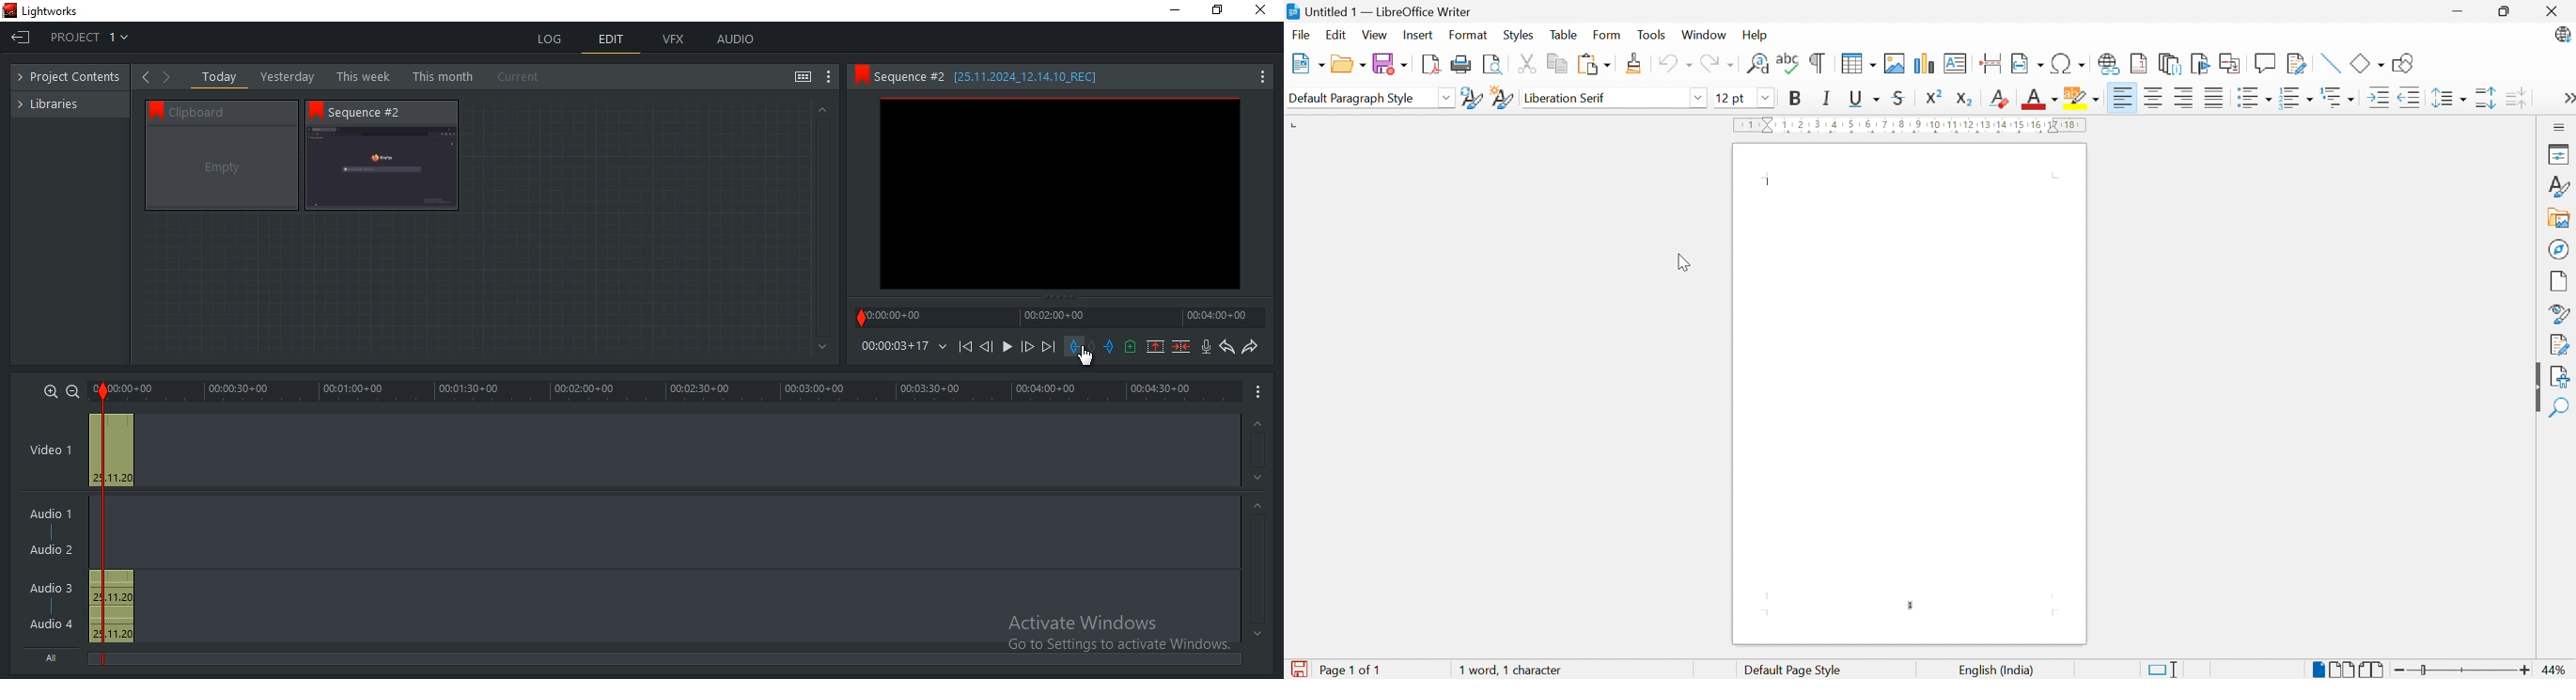 This screenshot has height=700, width=2576. I want to click on Nudge one frame back, so click(990, 349).